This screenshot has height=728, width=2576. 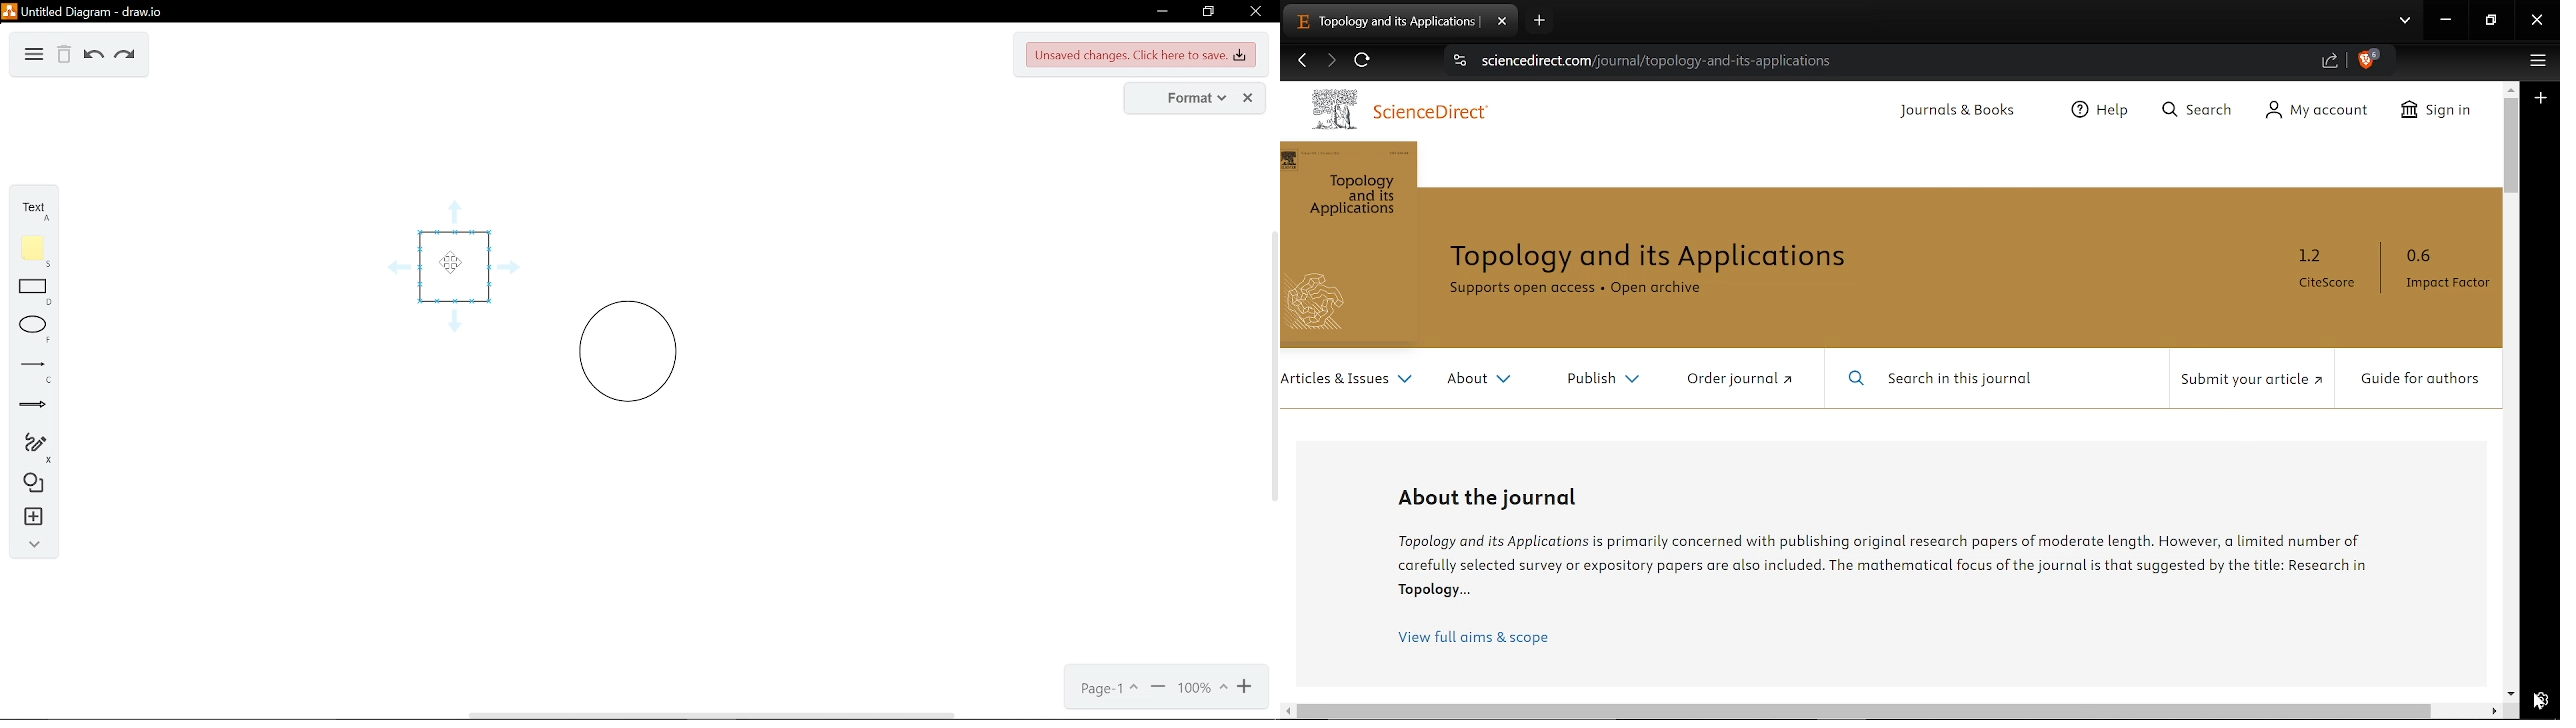 I want to click on close format, so click(x=1249, y=98).